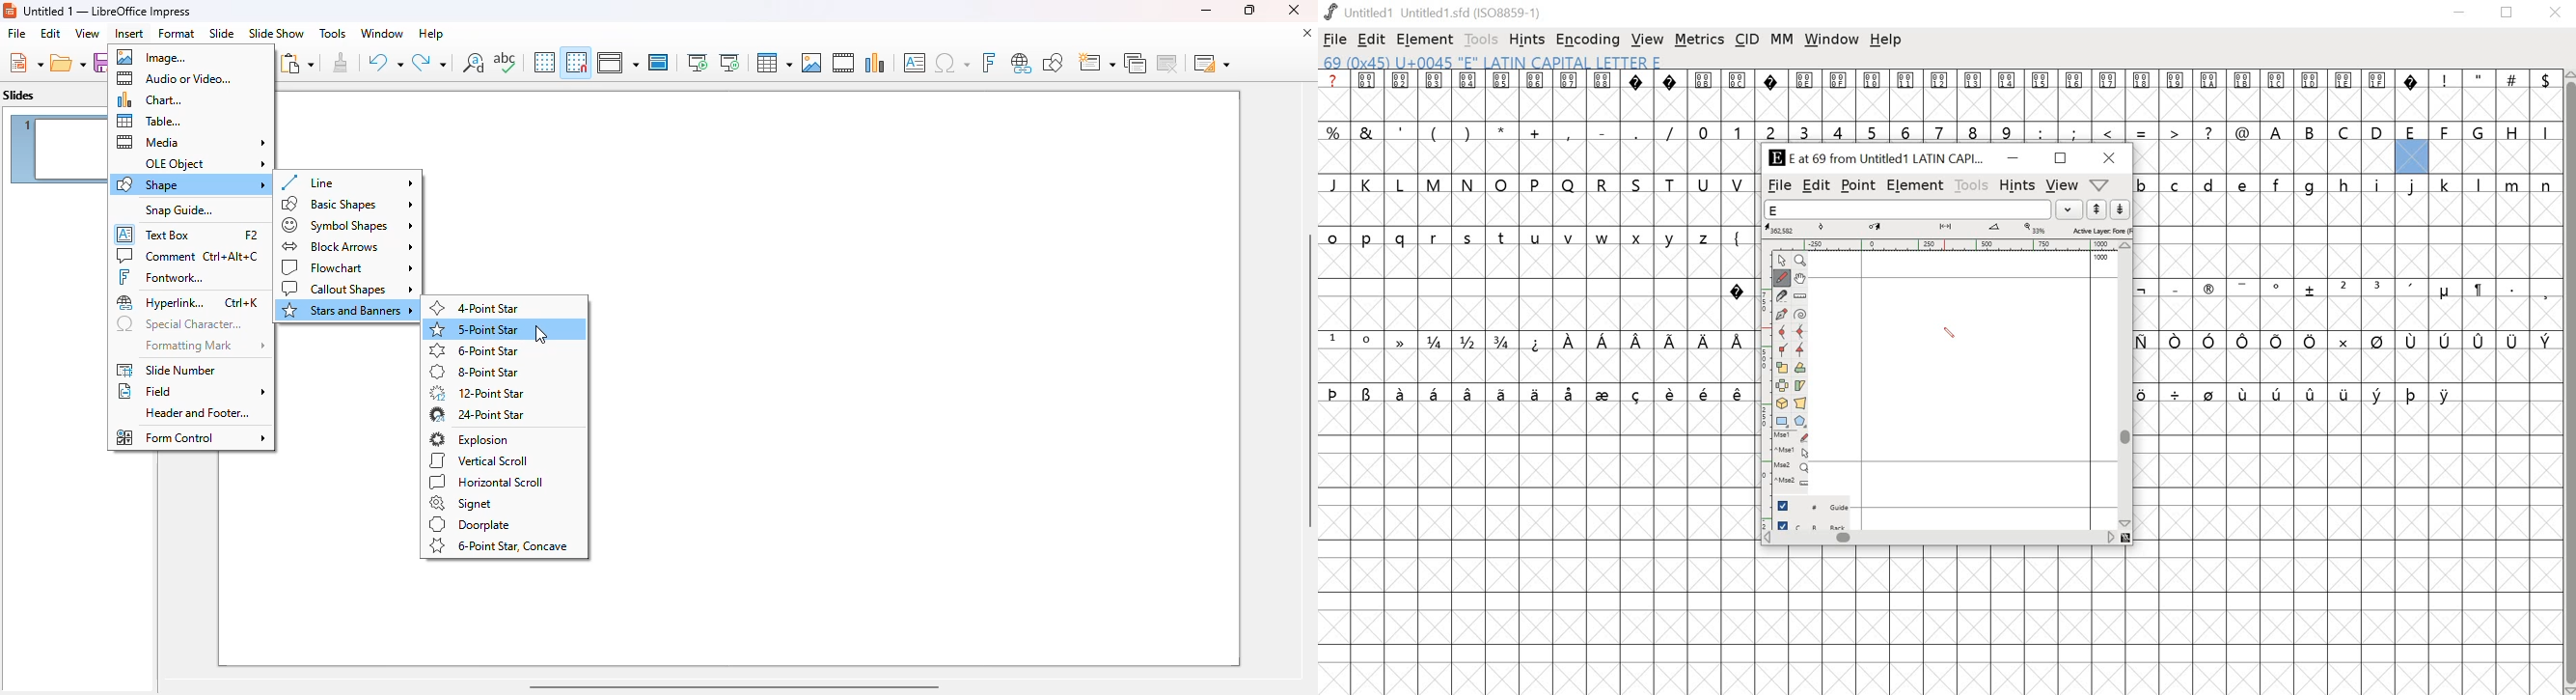 The width and height of the screenshot is (2576, 700). Describe the element at coordinates (1136, 63) in the screenshot. I see `duplicate slide` at that location.